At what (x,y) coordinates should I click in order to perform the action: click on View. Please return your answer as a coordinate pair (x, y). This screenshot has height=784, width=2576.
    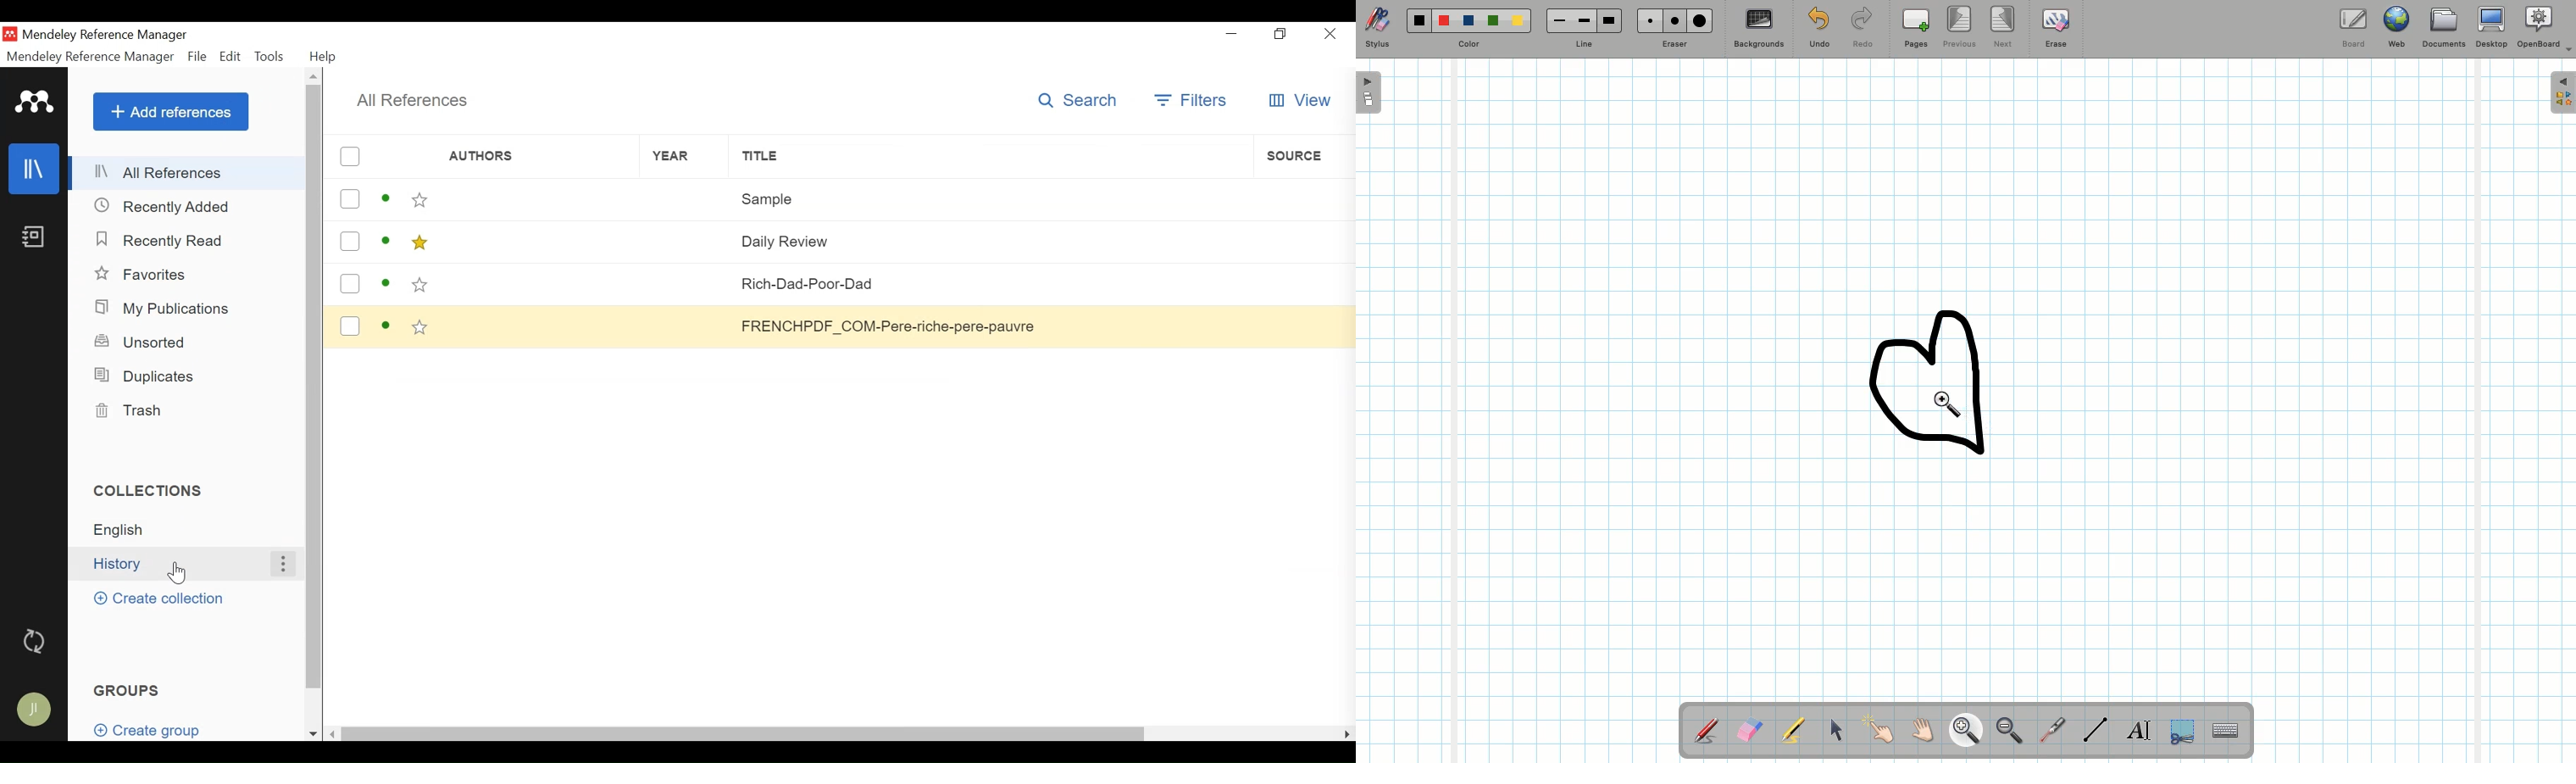
    Looking at the image, I should click on (1299, 101).